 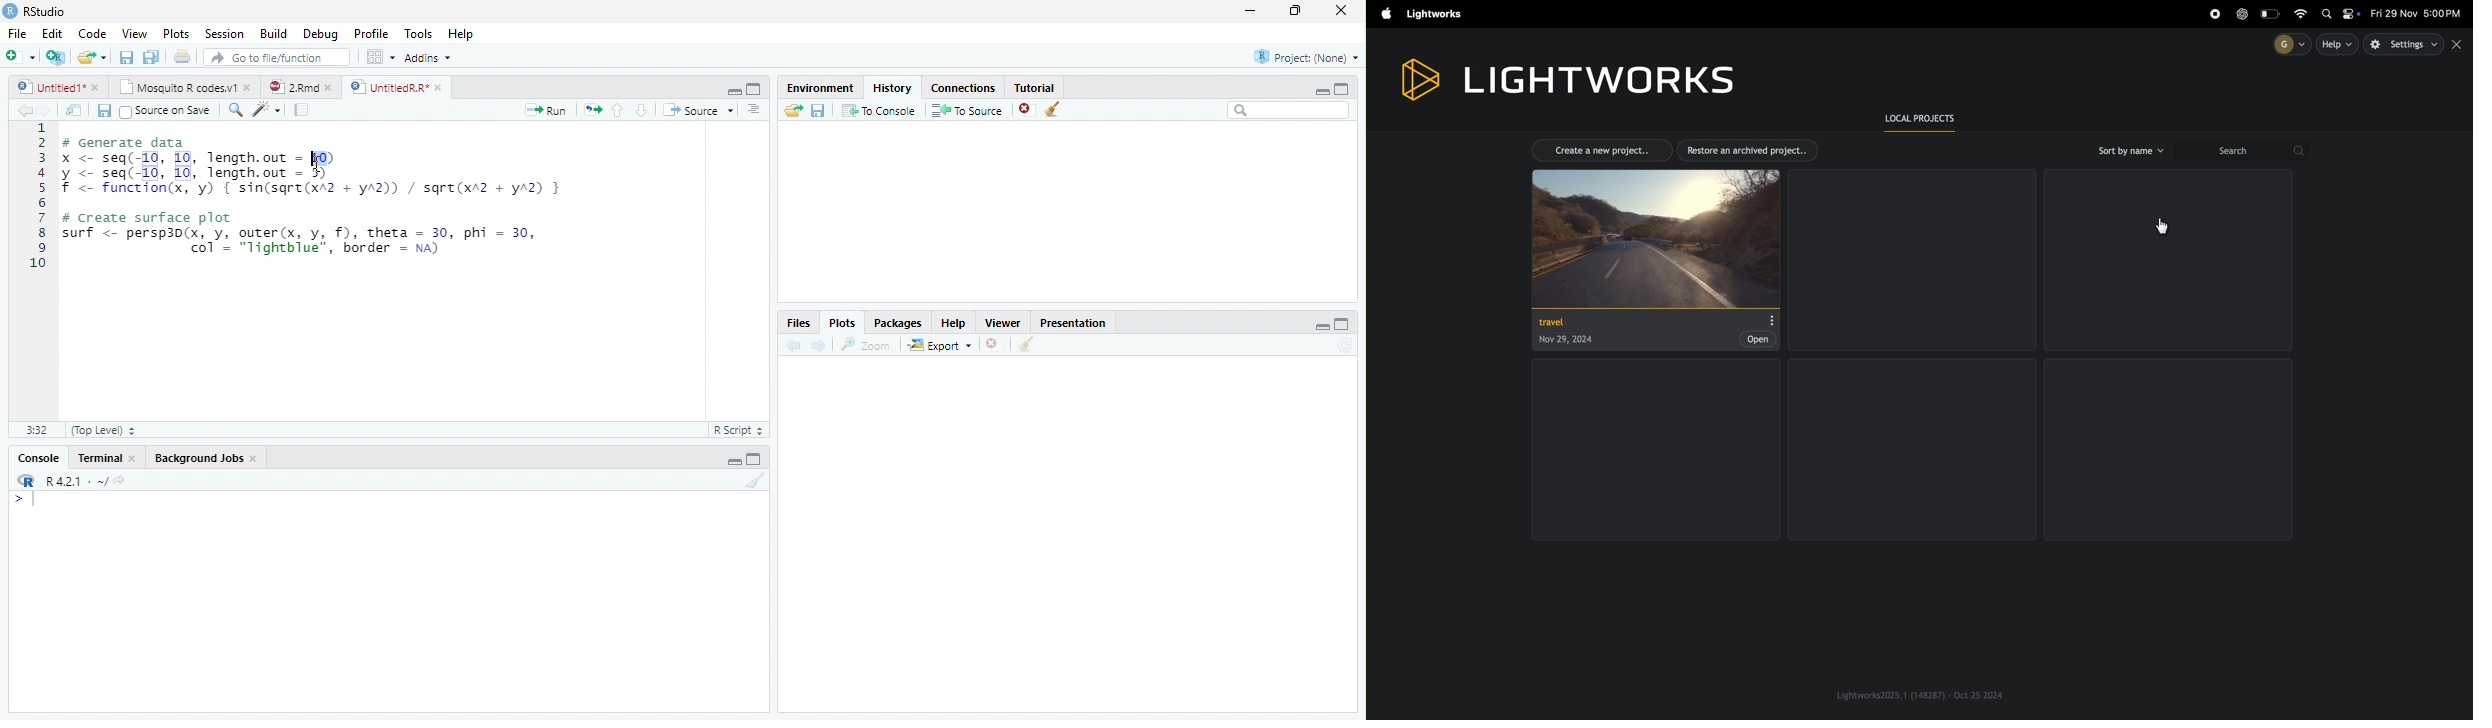 What do you see at coordinates (277, 56) in the screenshot?
I see `Go to file/function` at bounding box center [277, 56].